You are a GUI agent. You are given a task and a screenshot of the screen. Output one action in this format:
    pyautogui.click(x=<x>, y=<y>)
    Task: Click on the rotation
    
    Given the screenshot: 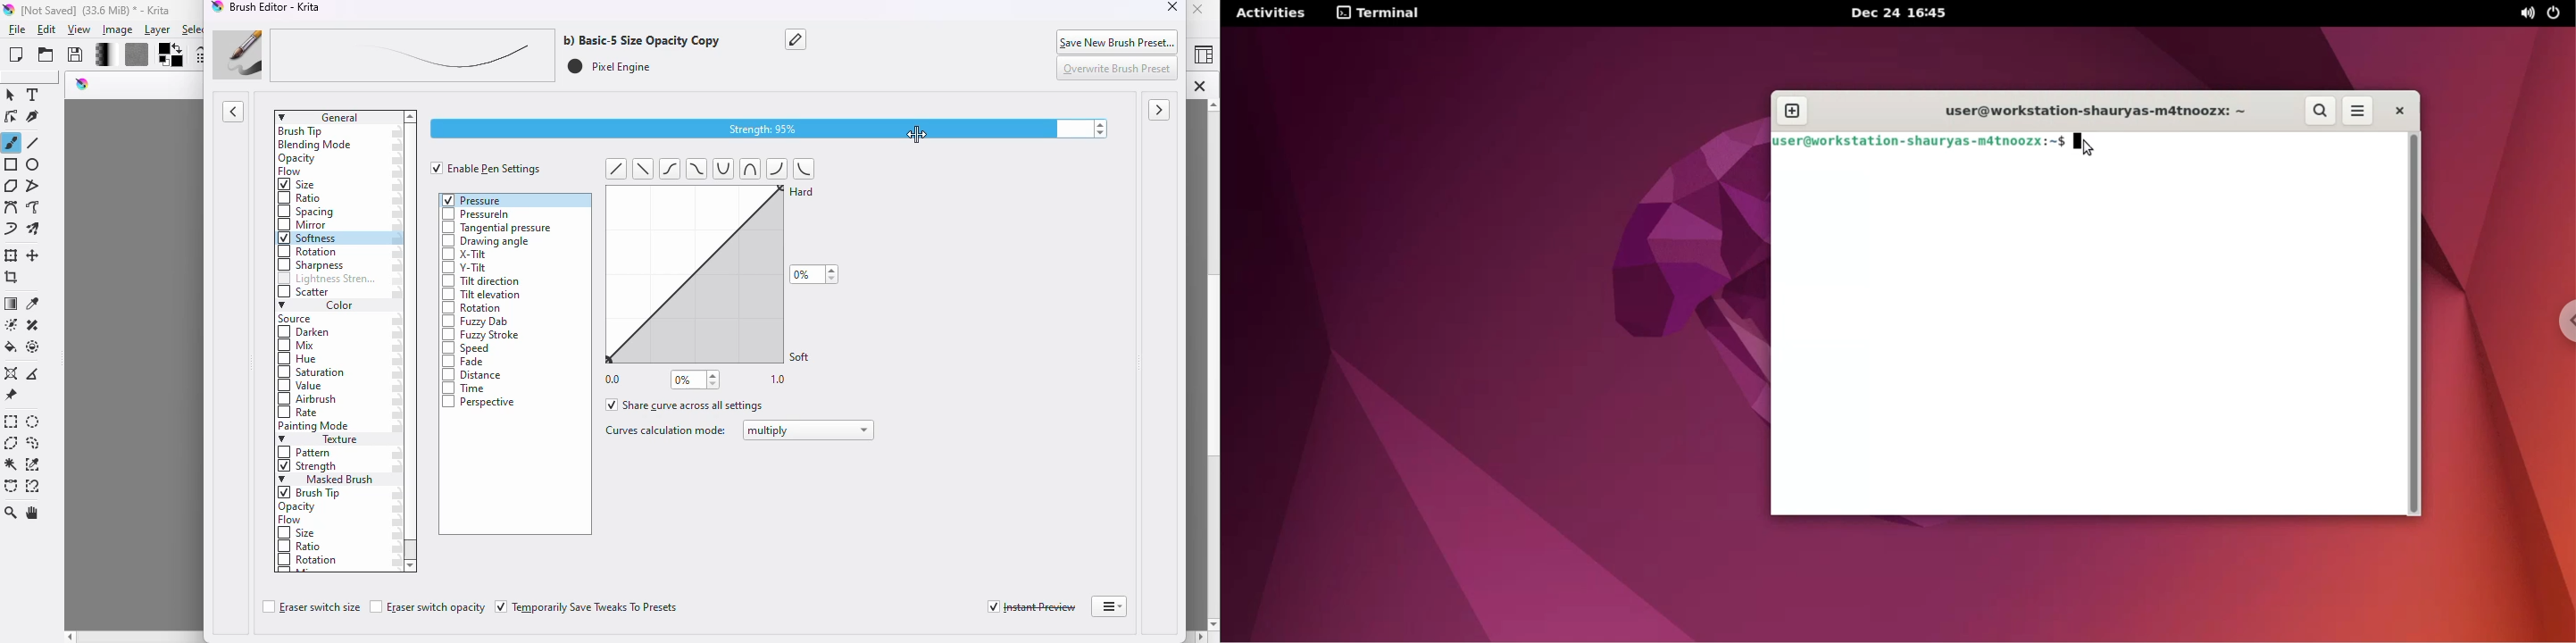 What is the action you would take?
    pyautogui.click(x=306, y=252)
    